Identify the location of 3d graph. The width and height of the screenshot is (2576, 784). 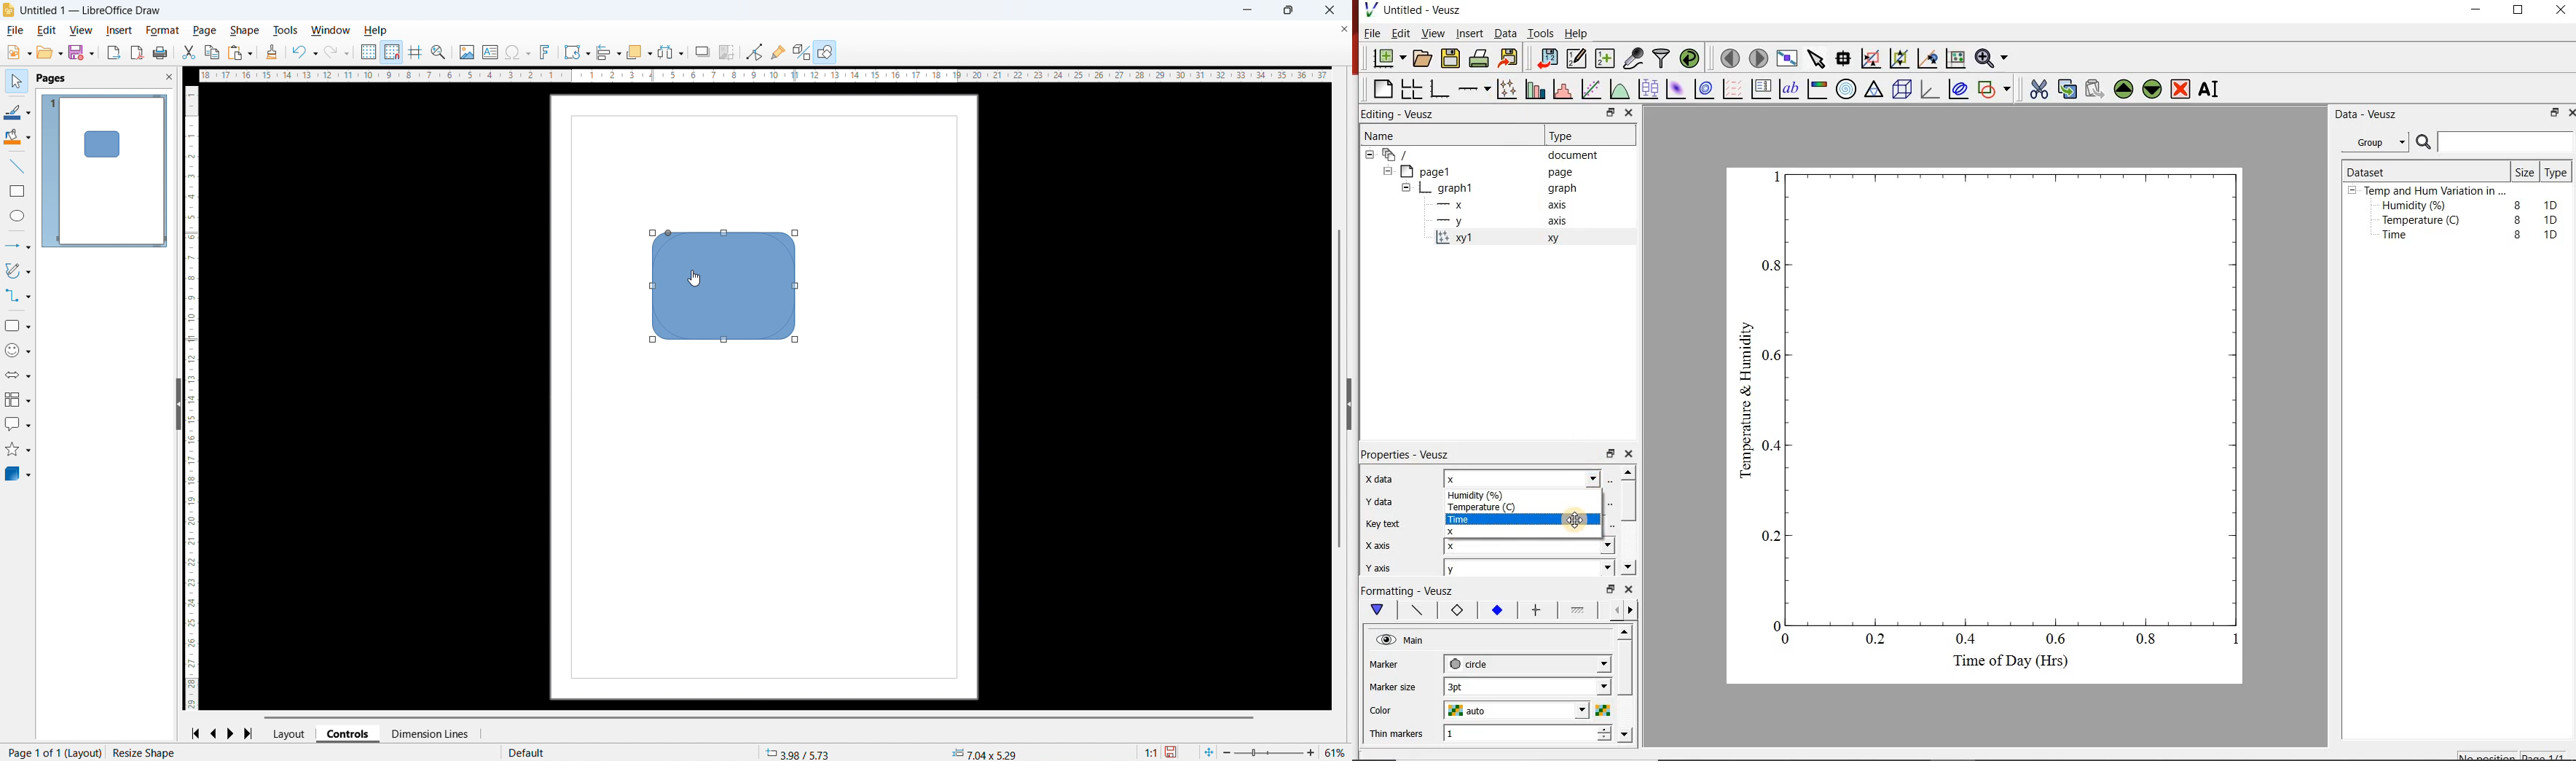
(1932, 91).